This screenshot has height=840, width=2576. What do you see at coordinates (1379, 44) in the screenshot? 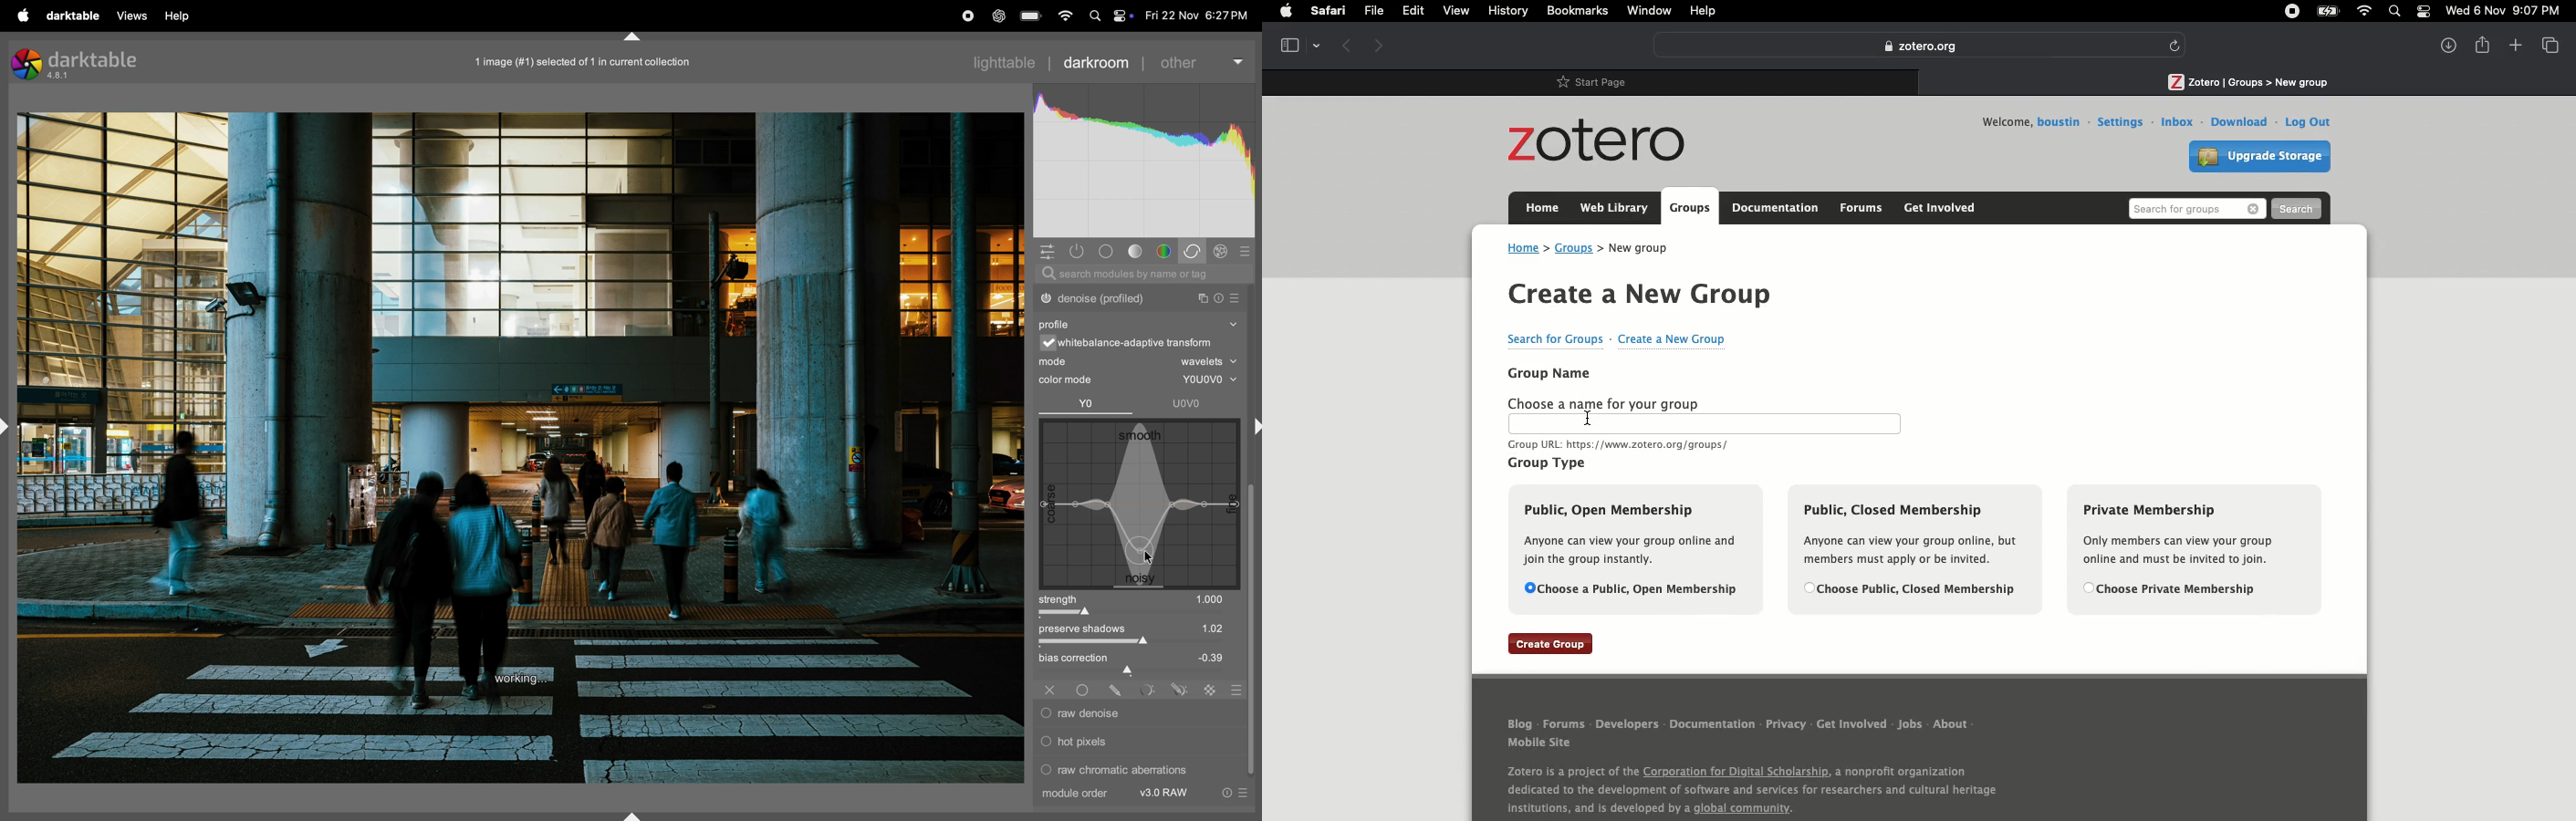
I see `Forward` at bounding box center [1379, 44].